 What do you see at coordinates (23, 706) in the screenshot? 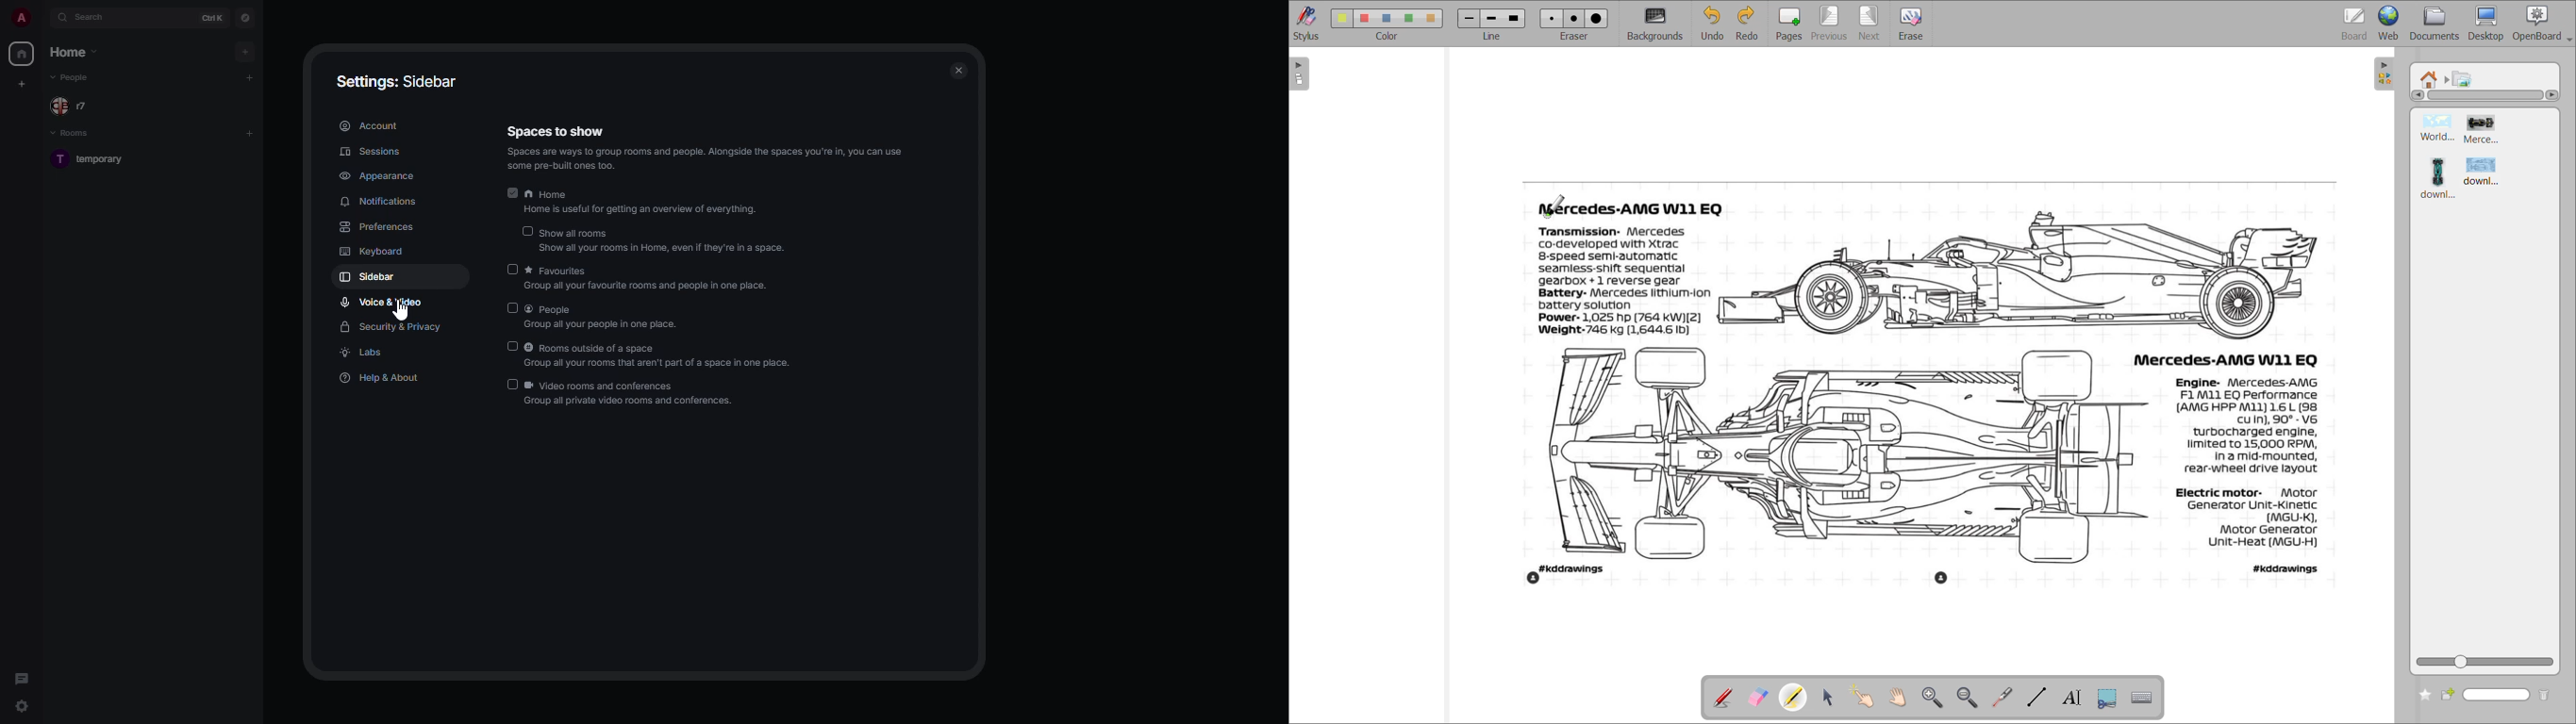
I see `quick settings` at bounding box center [23, 706].